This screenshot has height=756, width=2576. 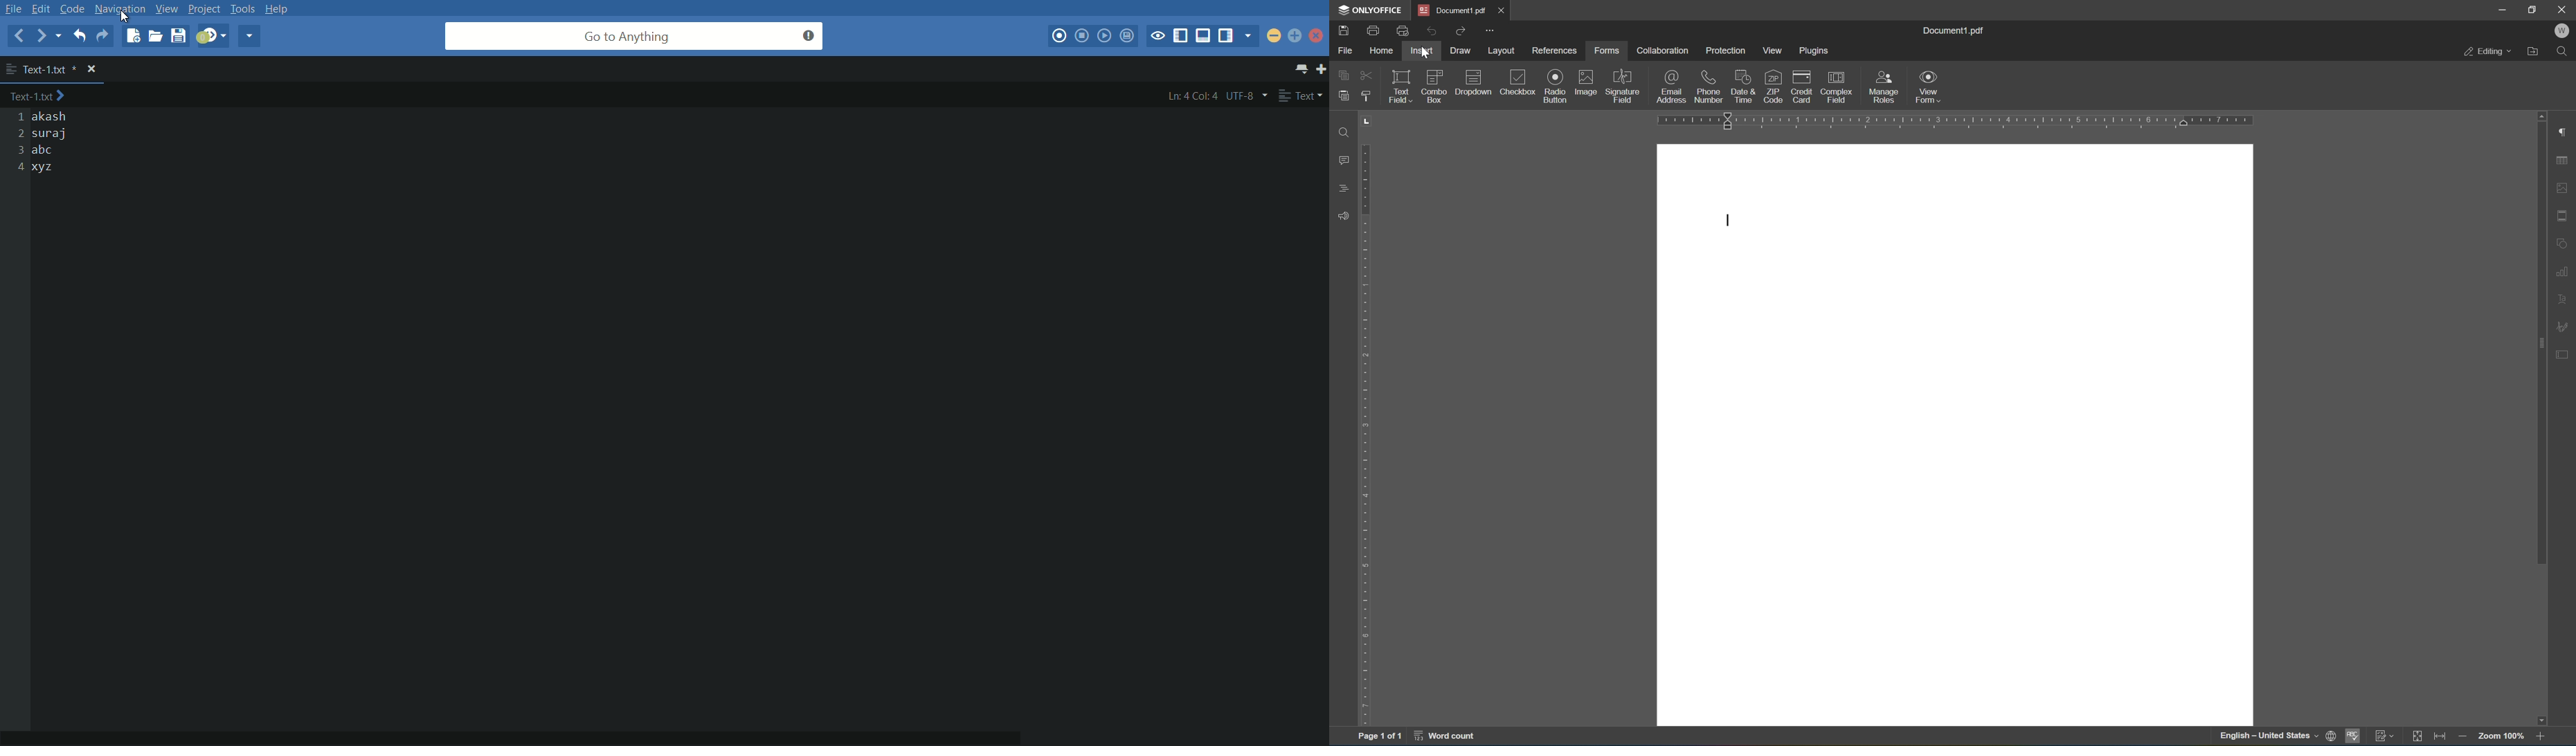 What do you see at coordinates (1804, 87) in the screenshot?
I see `credit card` at bounding box center [1804, 87].